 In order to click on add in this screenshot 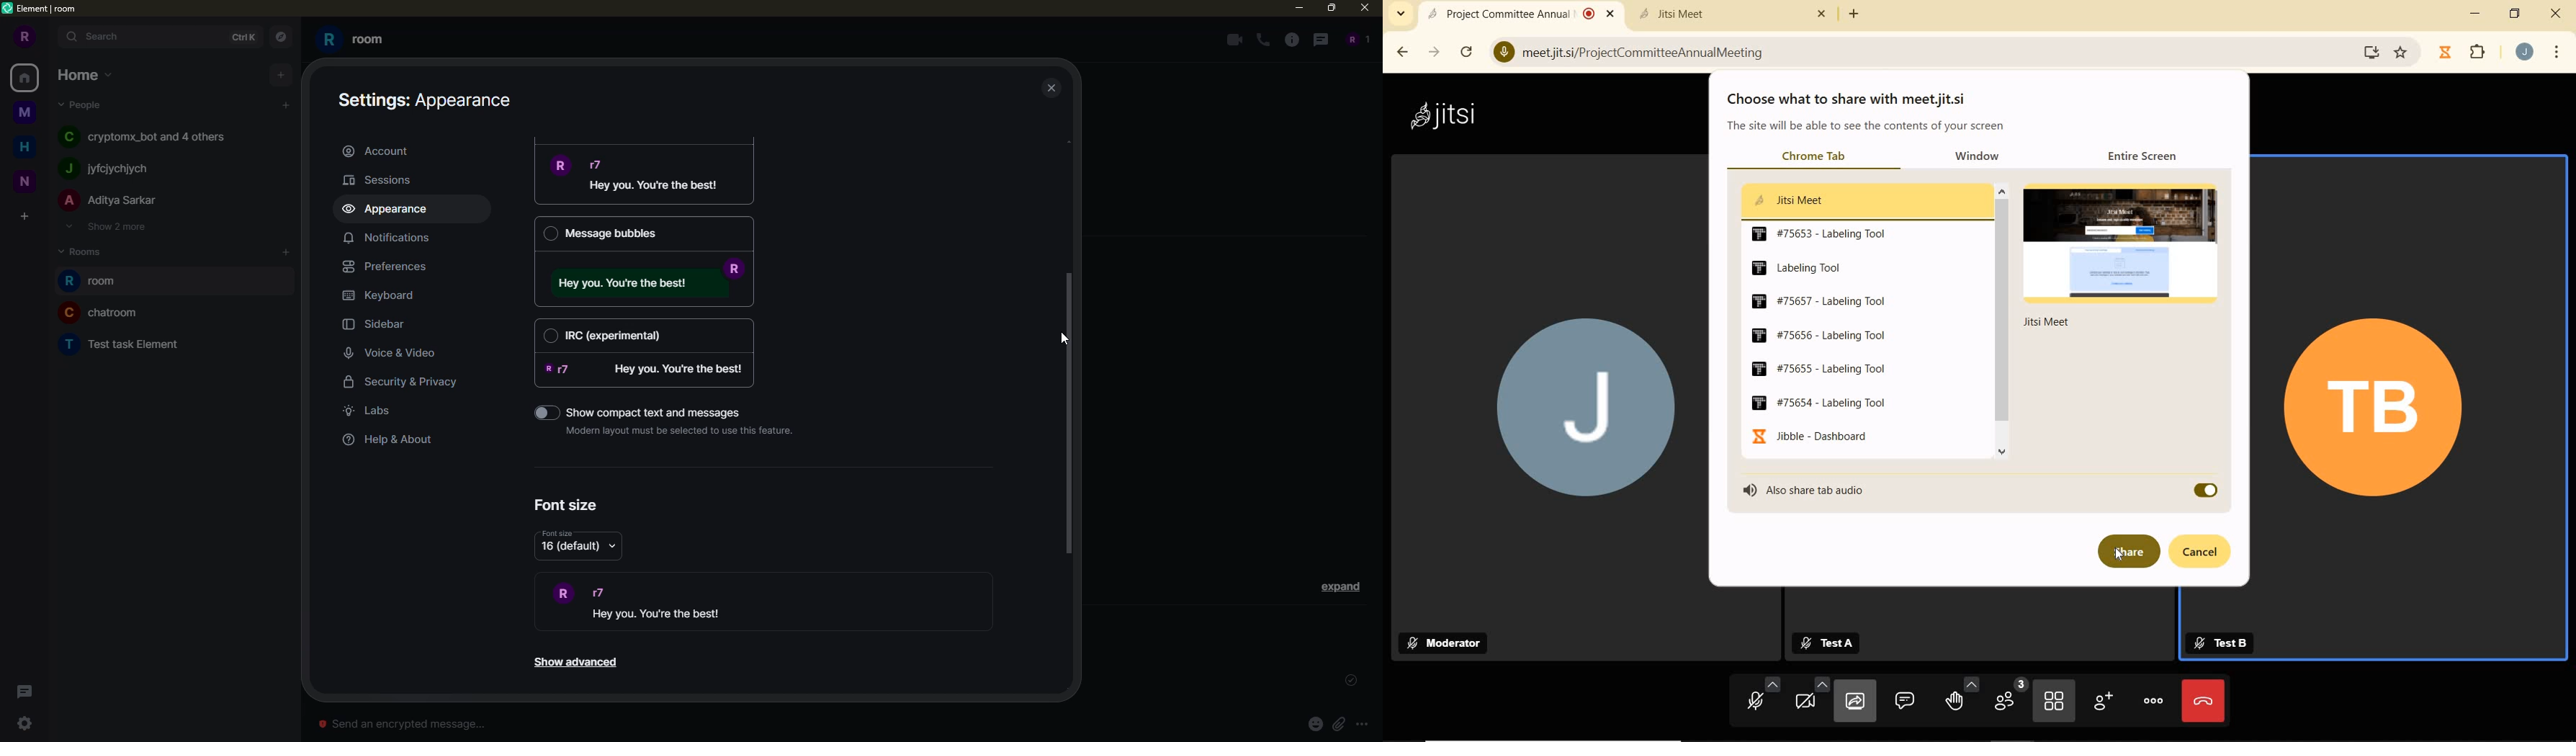, I will do `click(287, 251)`.